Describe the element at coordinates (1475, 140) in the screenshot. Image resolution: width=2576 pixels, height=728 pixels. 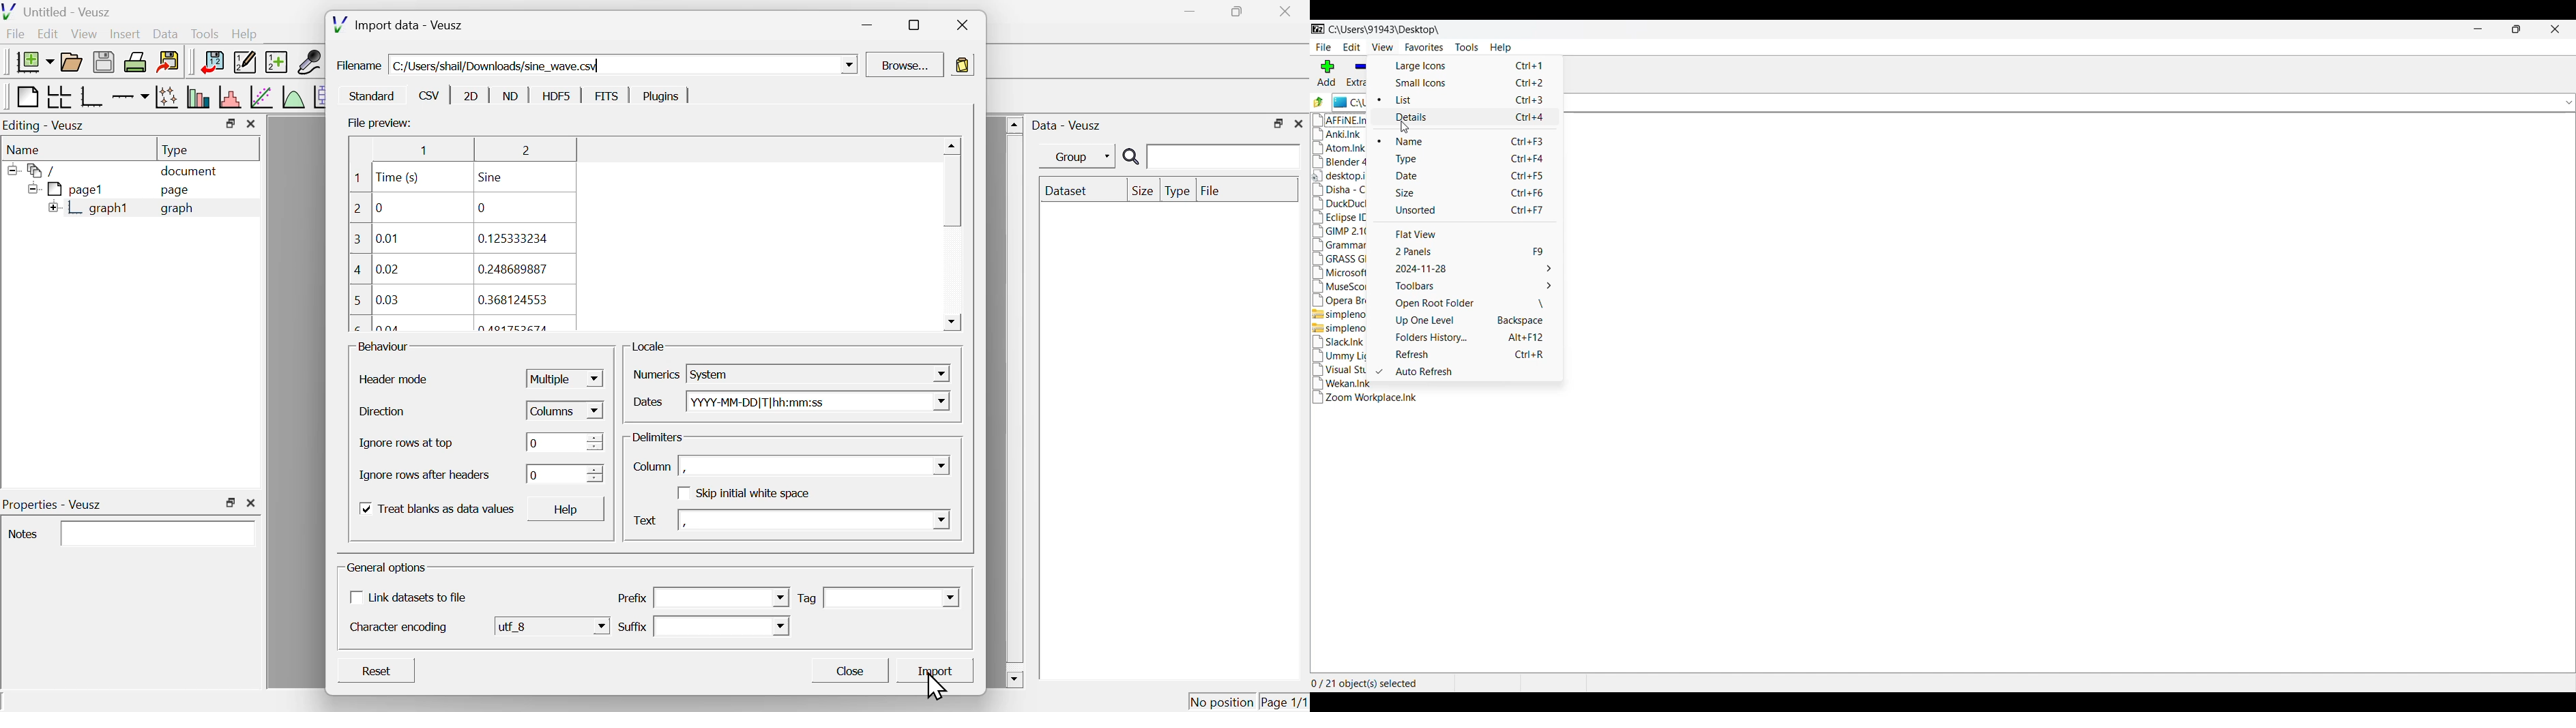
I see `Name` at that location.